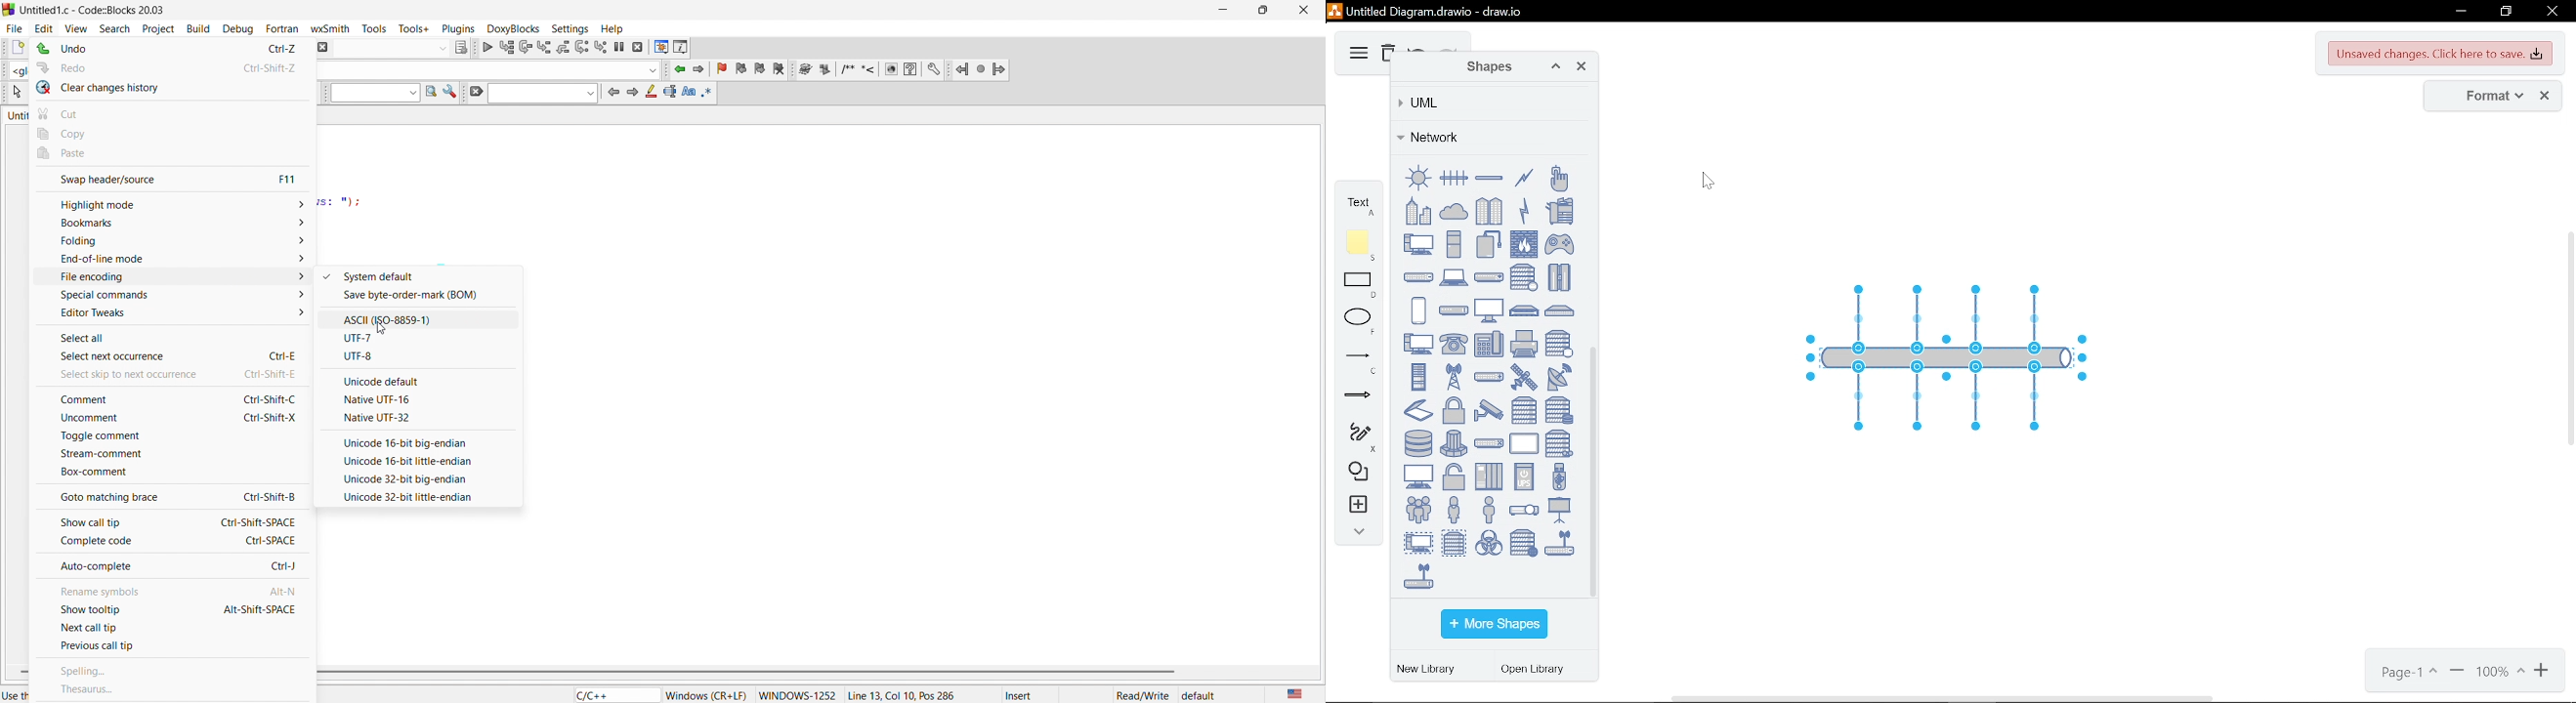 Image resolution: width=2576 pixels, height=728 pixels. What do you see at coordinates (659, 48) in the screenshot?
I see `debugging window` at bounding box center [659, 48].